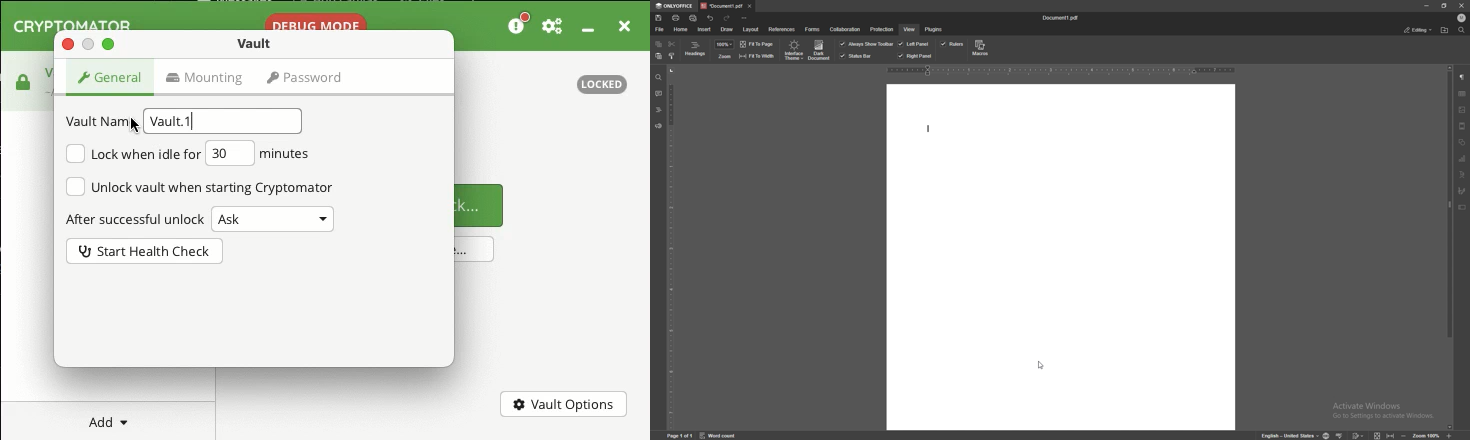 The image size is (1484, 448). Describe the element at coordinates (101, 120) in the screenshot. I see `Vault Name` at that location.